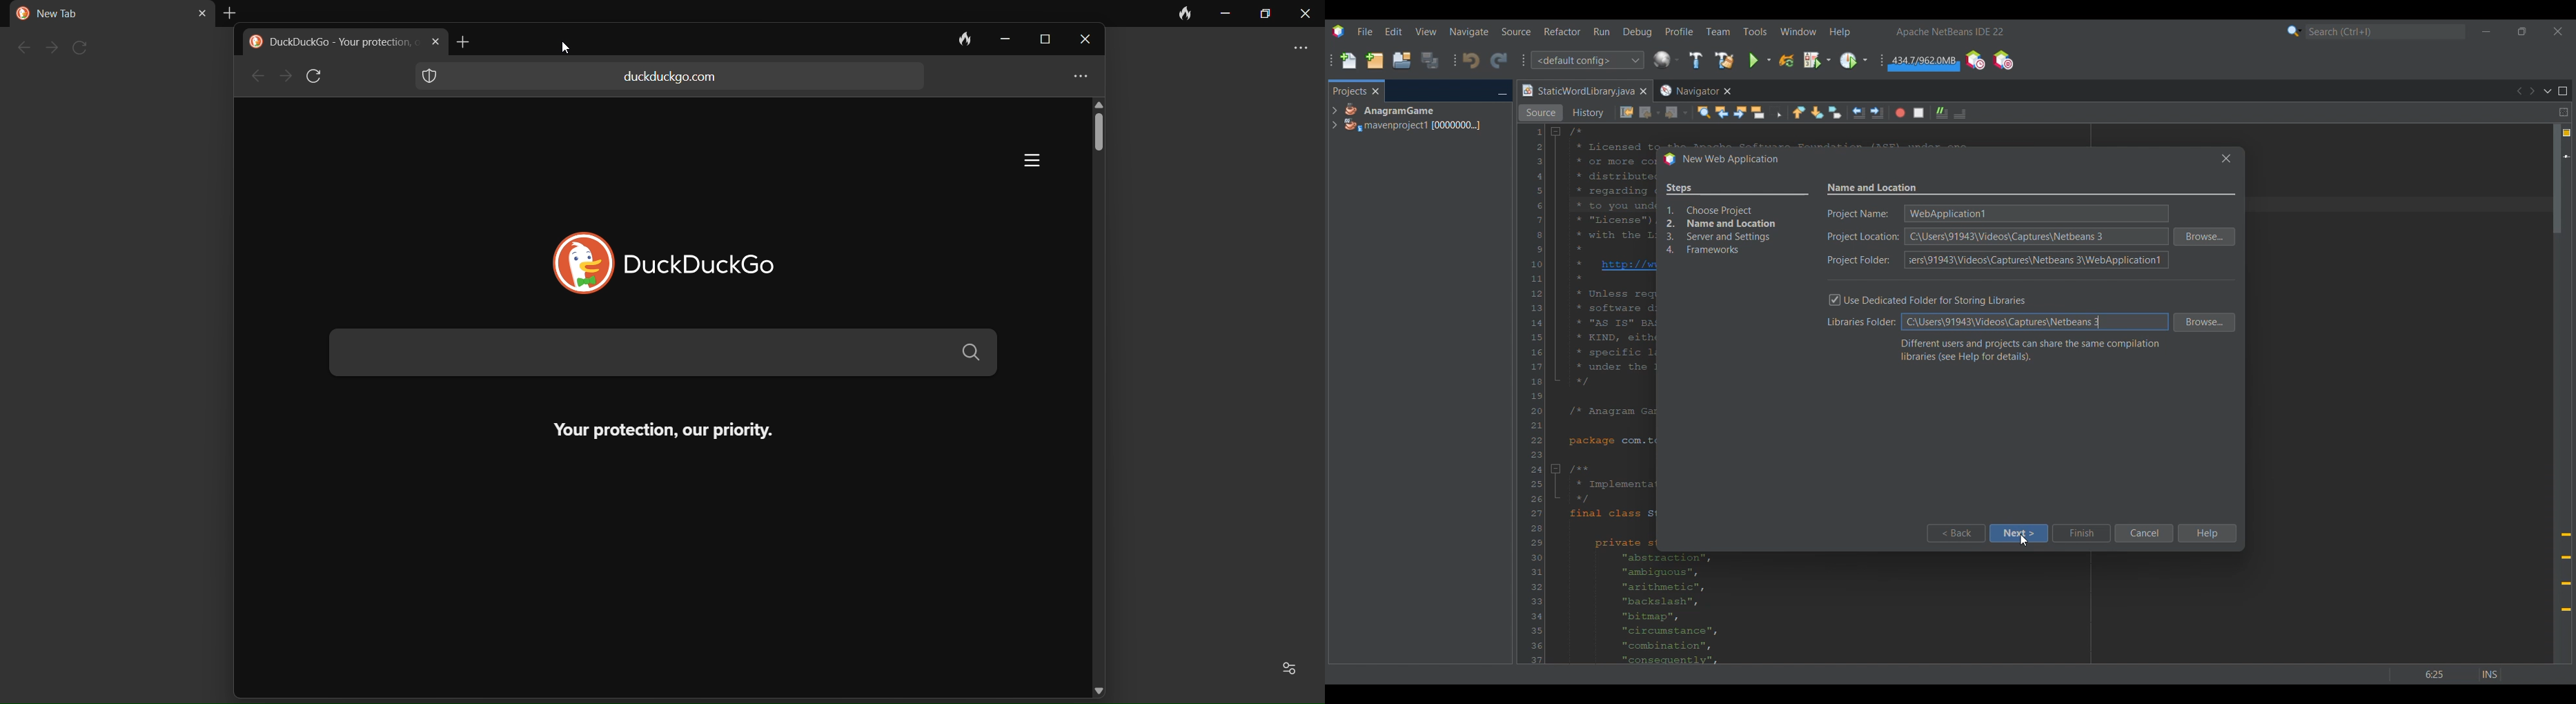 The height and width of the screenshot is (728, 2576). Describe the element at coordinates (1758, 112) in the screenshot. I see `Toggle highlight search` at that location.